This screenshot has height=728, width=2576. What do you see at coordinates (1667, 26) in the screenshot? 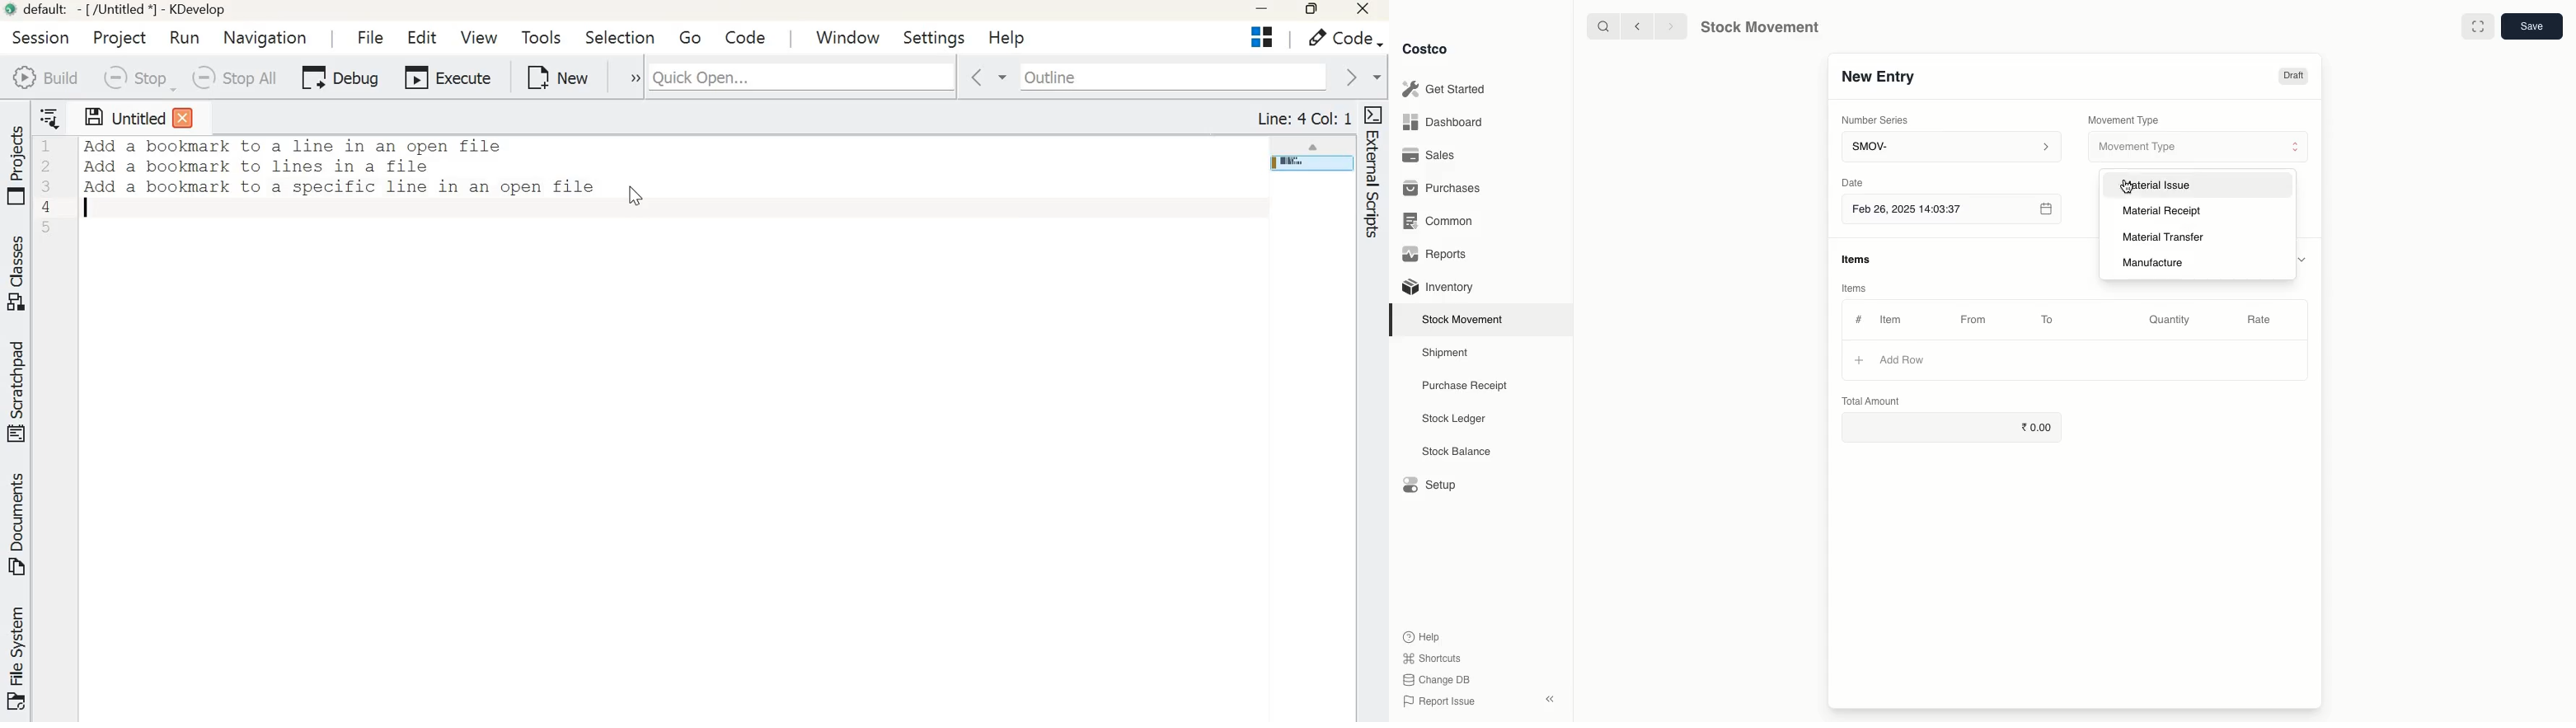
I see `forward` at bounding box center [1667, 26].